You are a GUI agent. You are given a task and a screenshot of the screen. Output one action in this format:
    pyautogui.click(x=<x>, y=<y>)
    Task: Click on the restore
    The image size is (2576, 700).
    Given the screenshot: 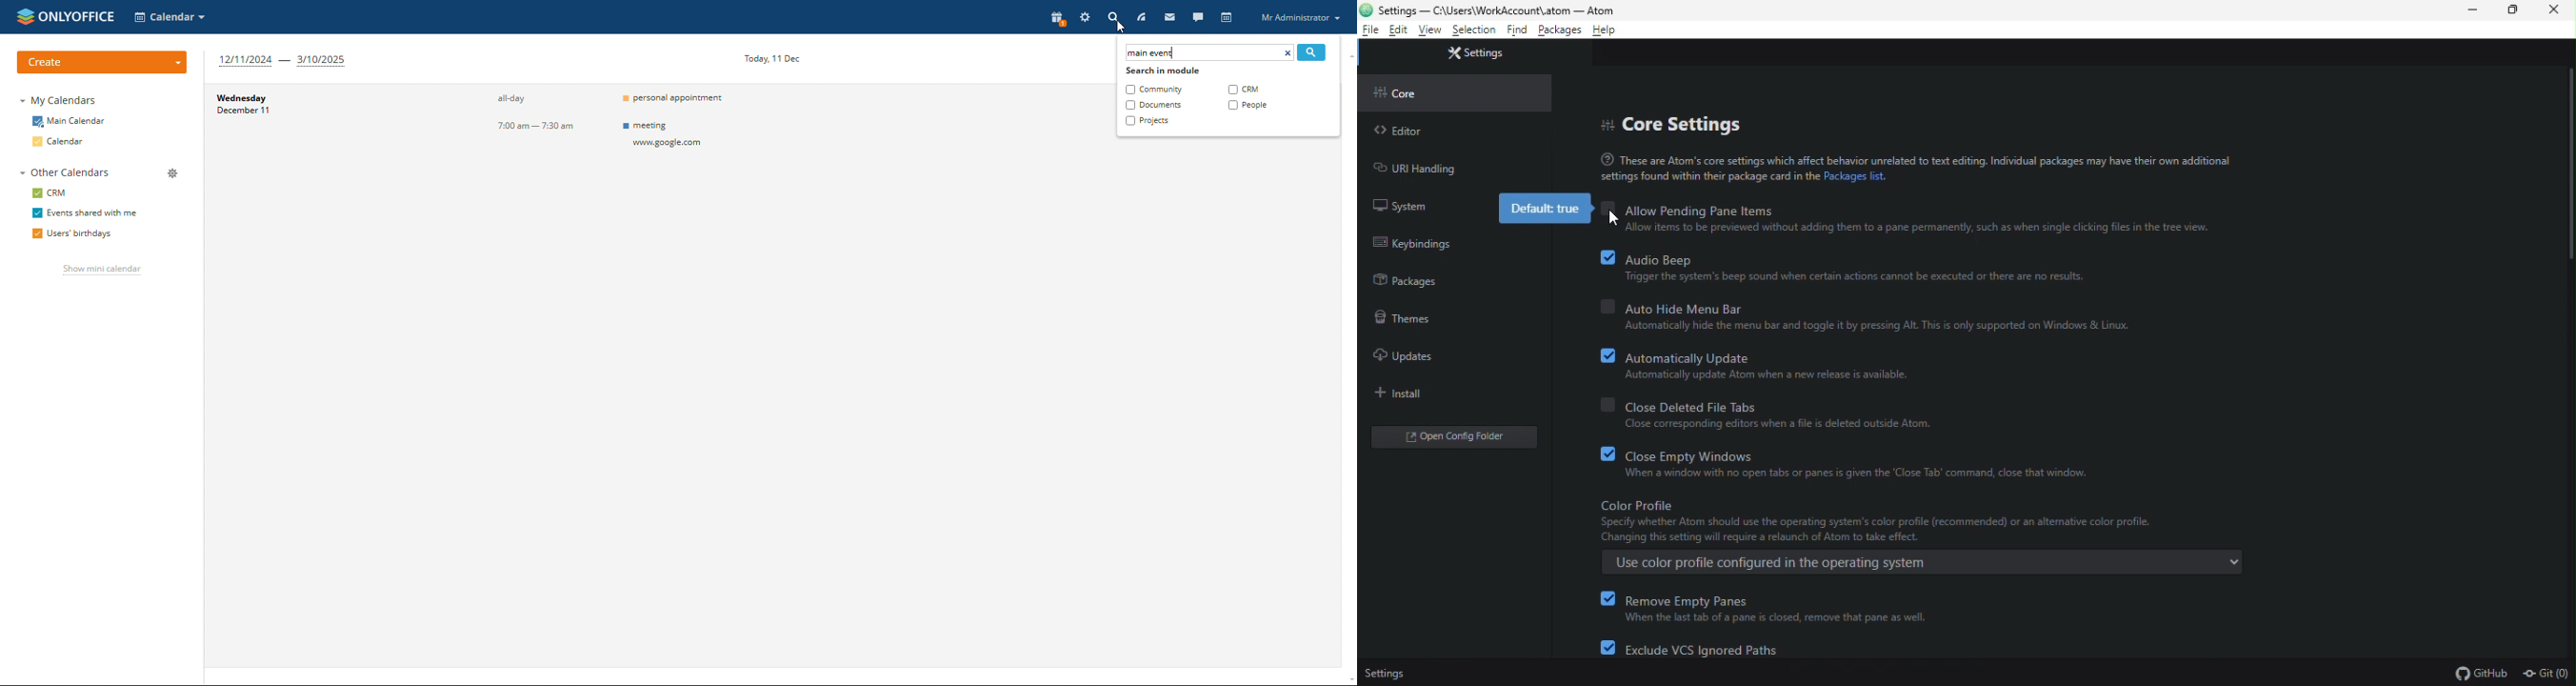 What is the action you would take?
    pyautogui.click(x=2516, y=10)
    